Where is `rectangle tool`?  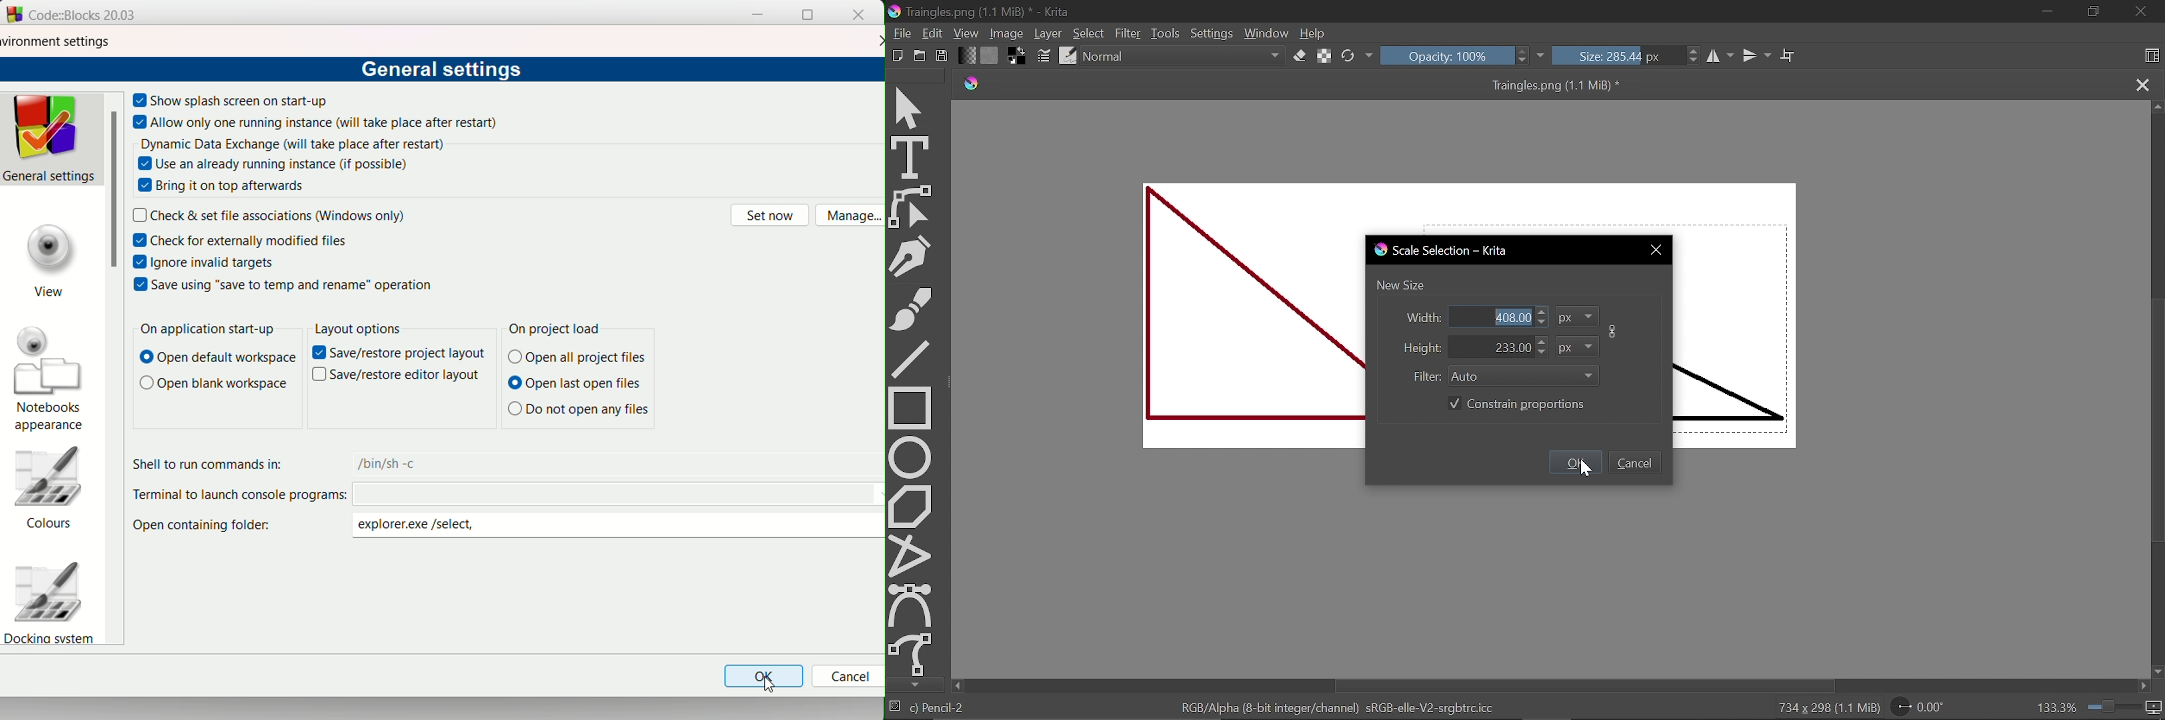 rectangle tool is located at coordinates (911, 406).